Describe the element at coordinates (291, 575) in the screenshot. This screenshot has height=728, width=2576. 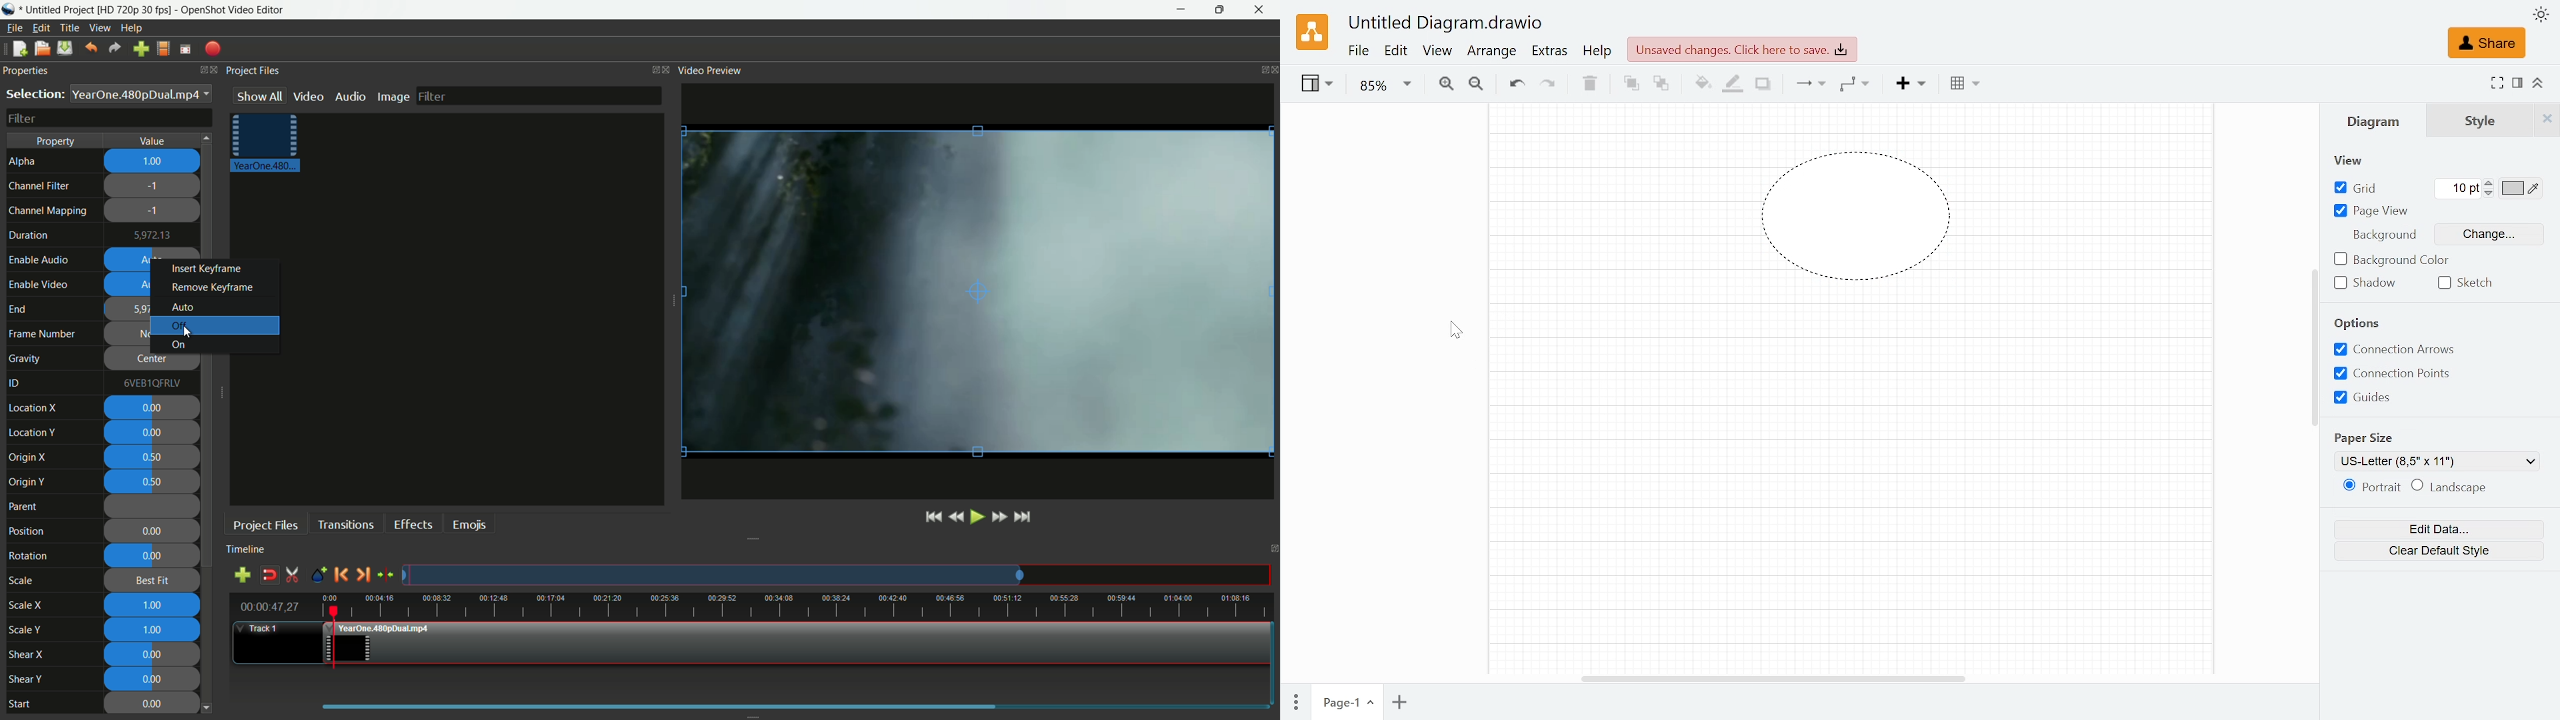
I see `enable razor` at that location.